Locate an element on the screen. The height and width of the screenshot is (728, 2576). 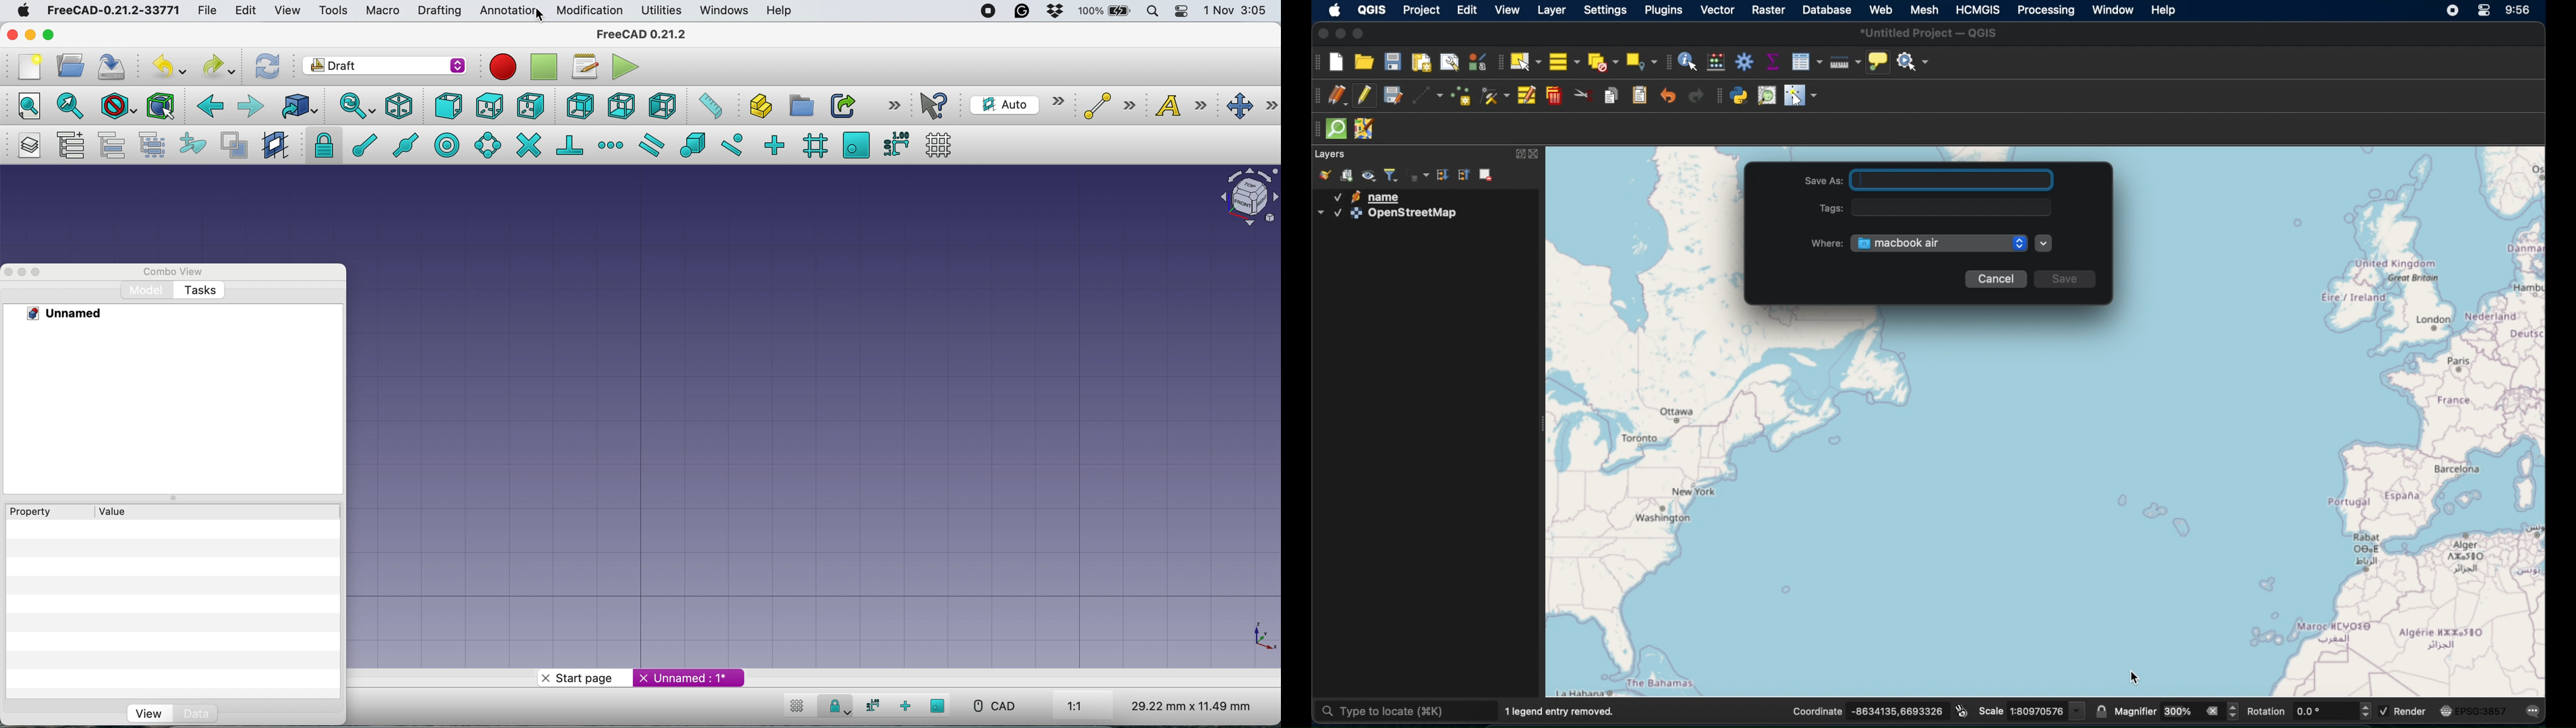
vertex tool is located at coordinates (1495, 97).